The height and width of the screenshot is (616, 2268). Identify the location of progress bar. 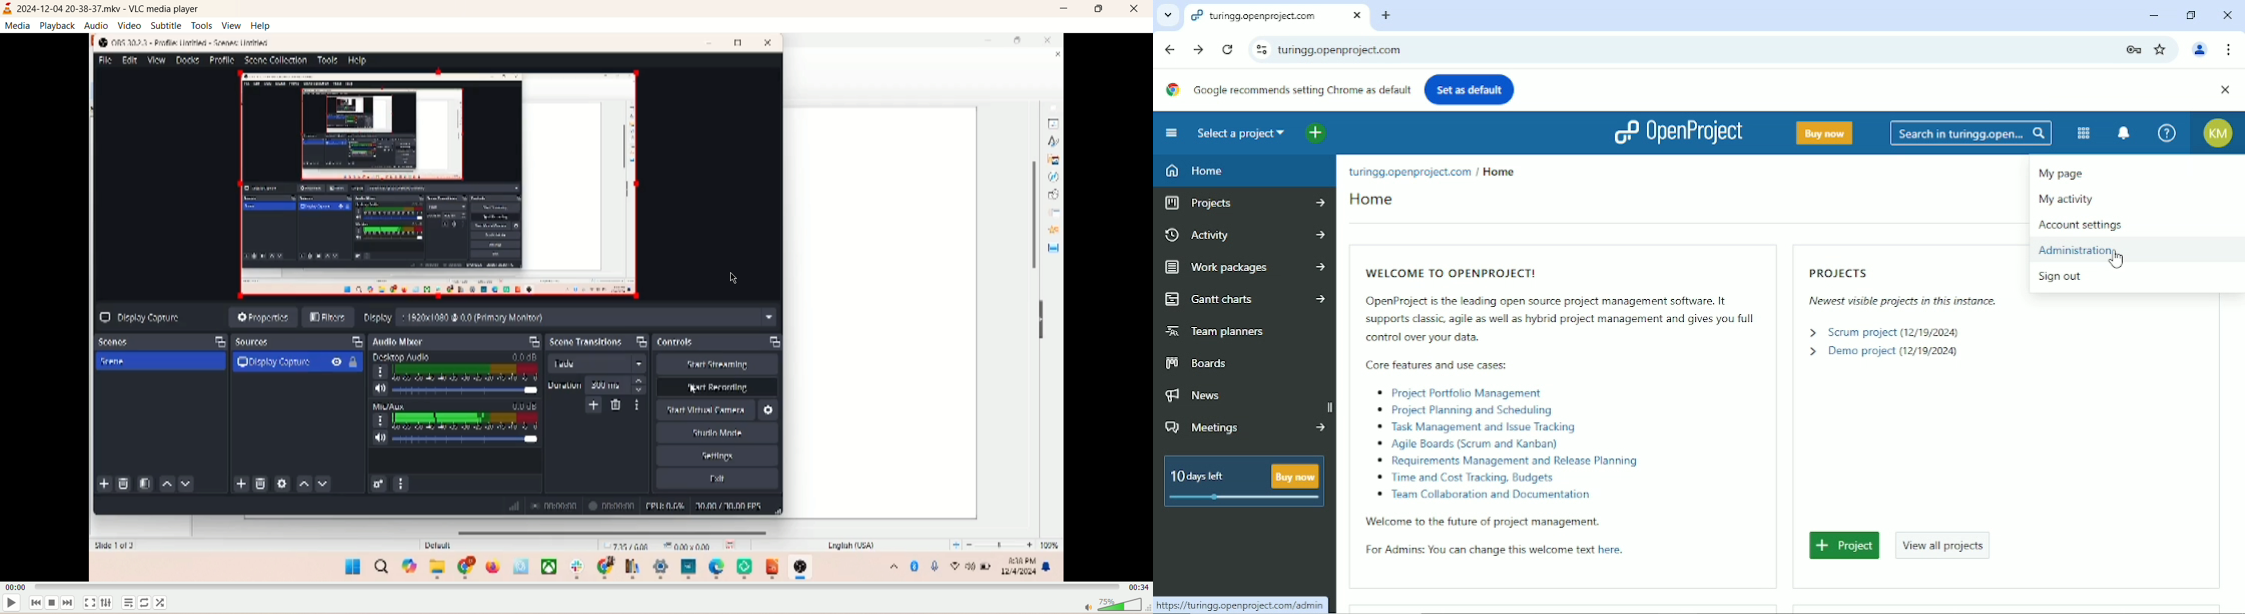
(576, 588).